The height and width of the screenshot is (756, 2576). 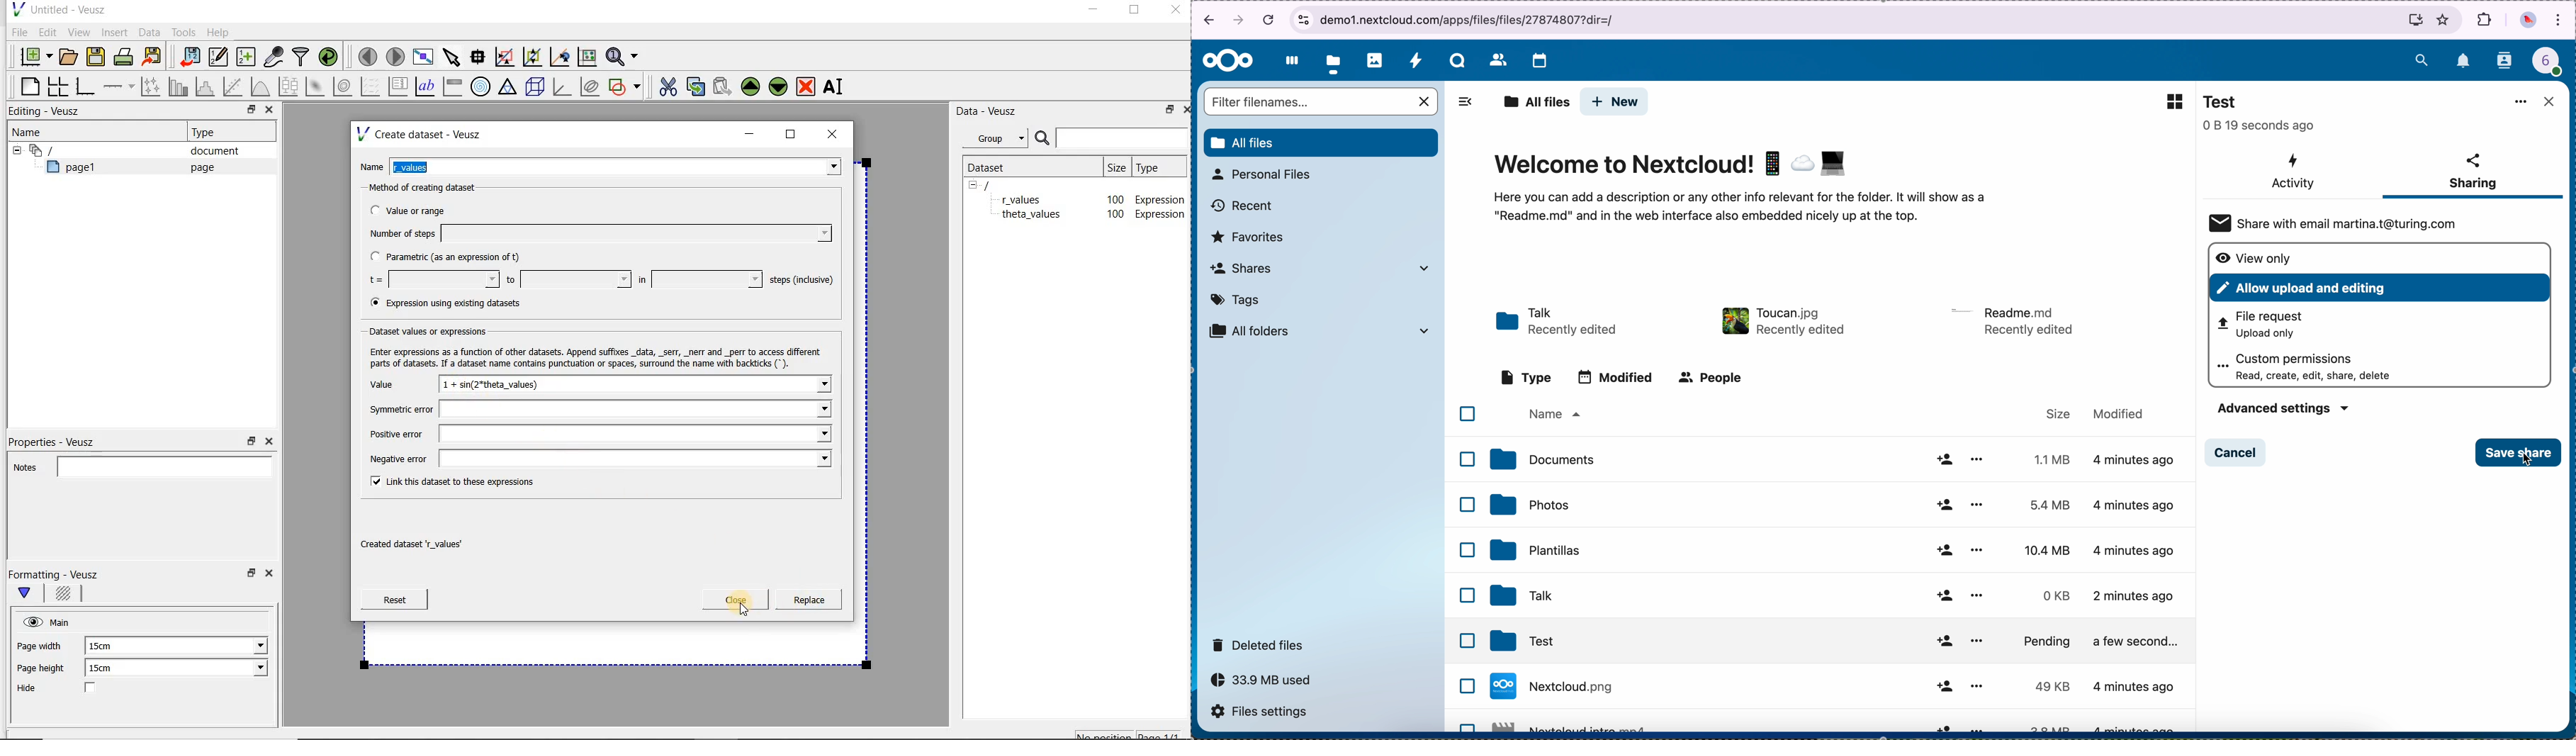 I want to click on Page width, so click(x=40, y=644).